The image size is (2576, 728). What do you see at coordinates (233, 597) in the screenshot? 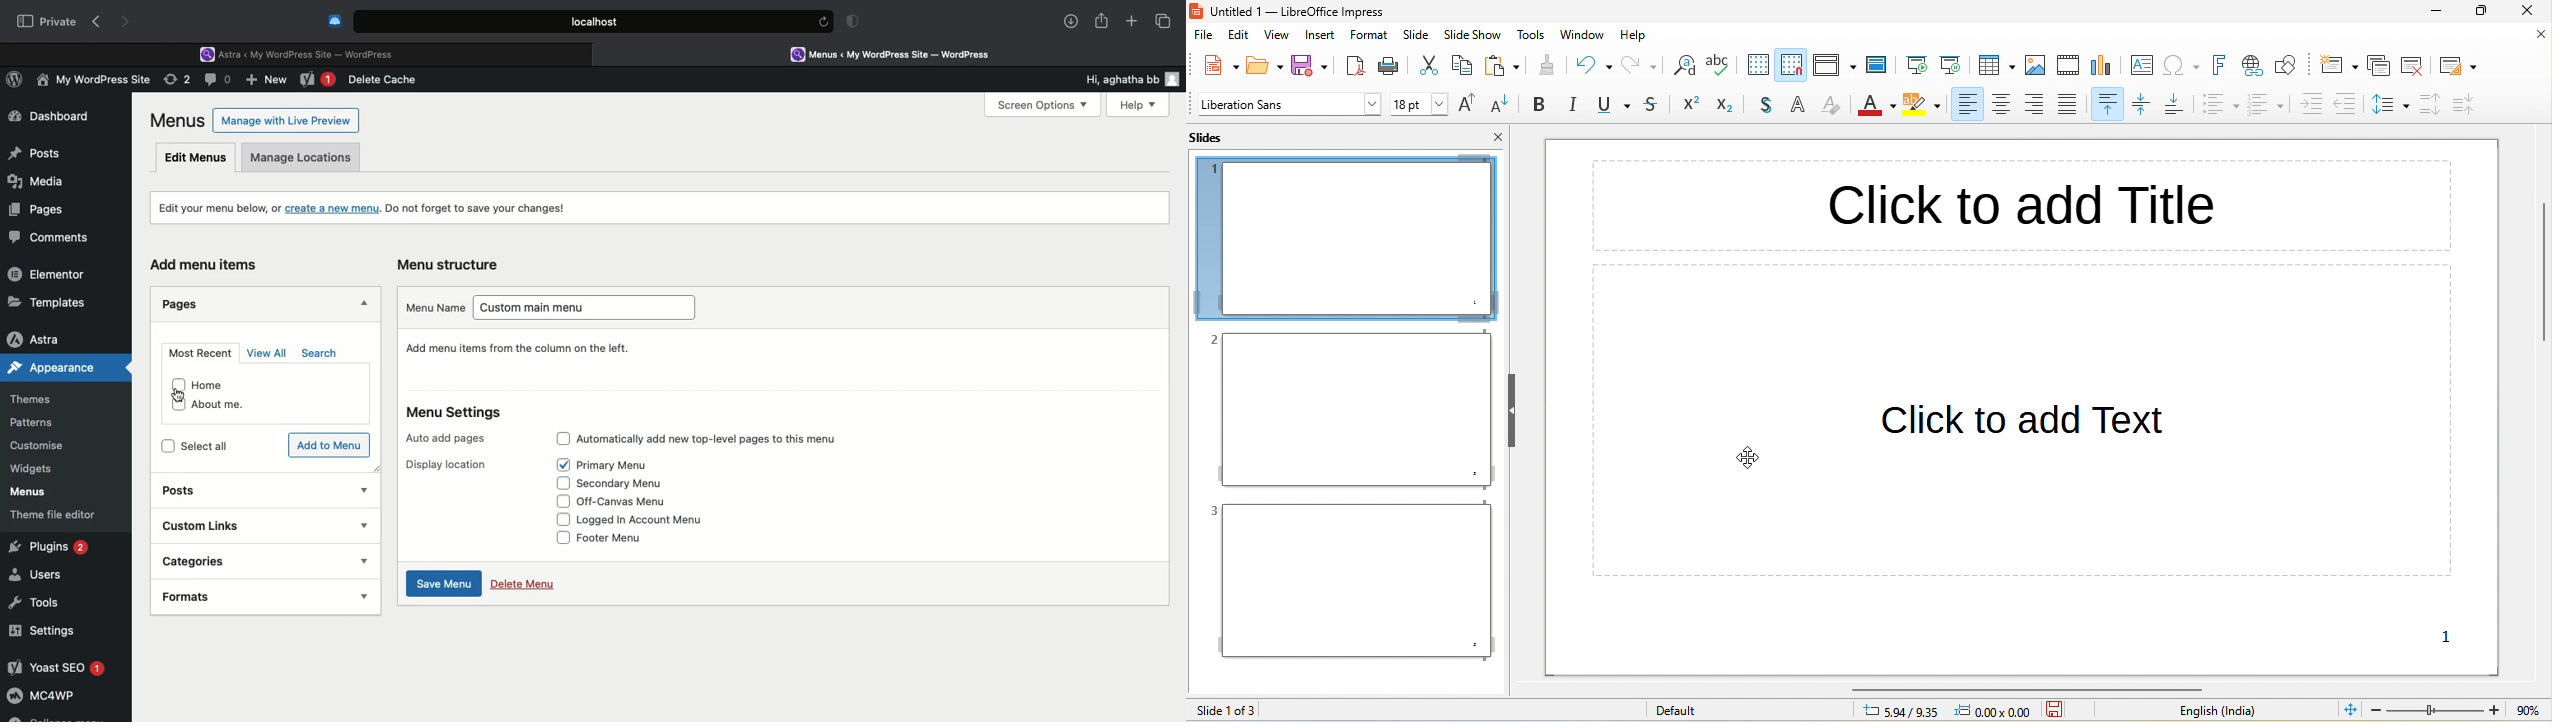
I see `Formats` at bounding box center [233, 597].